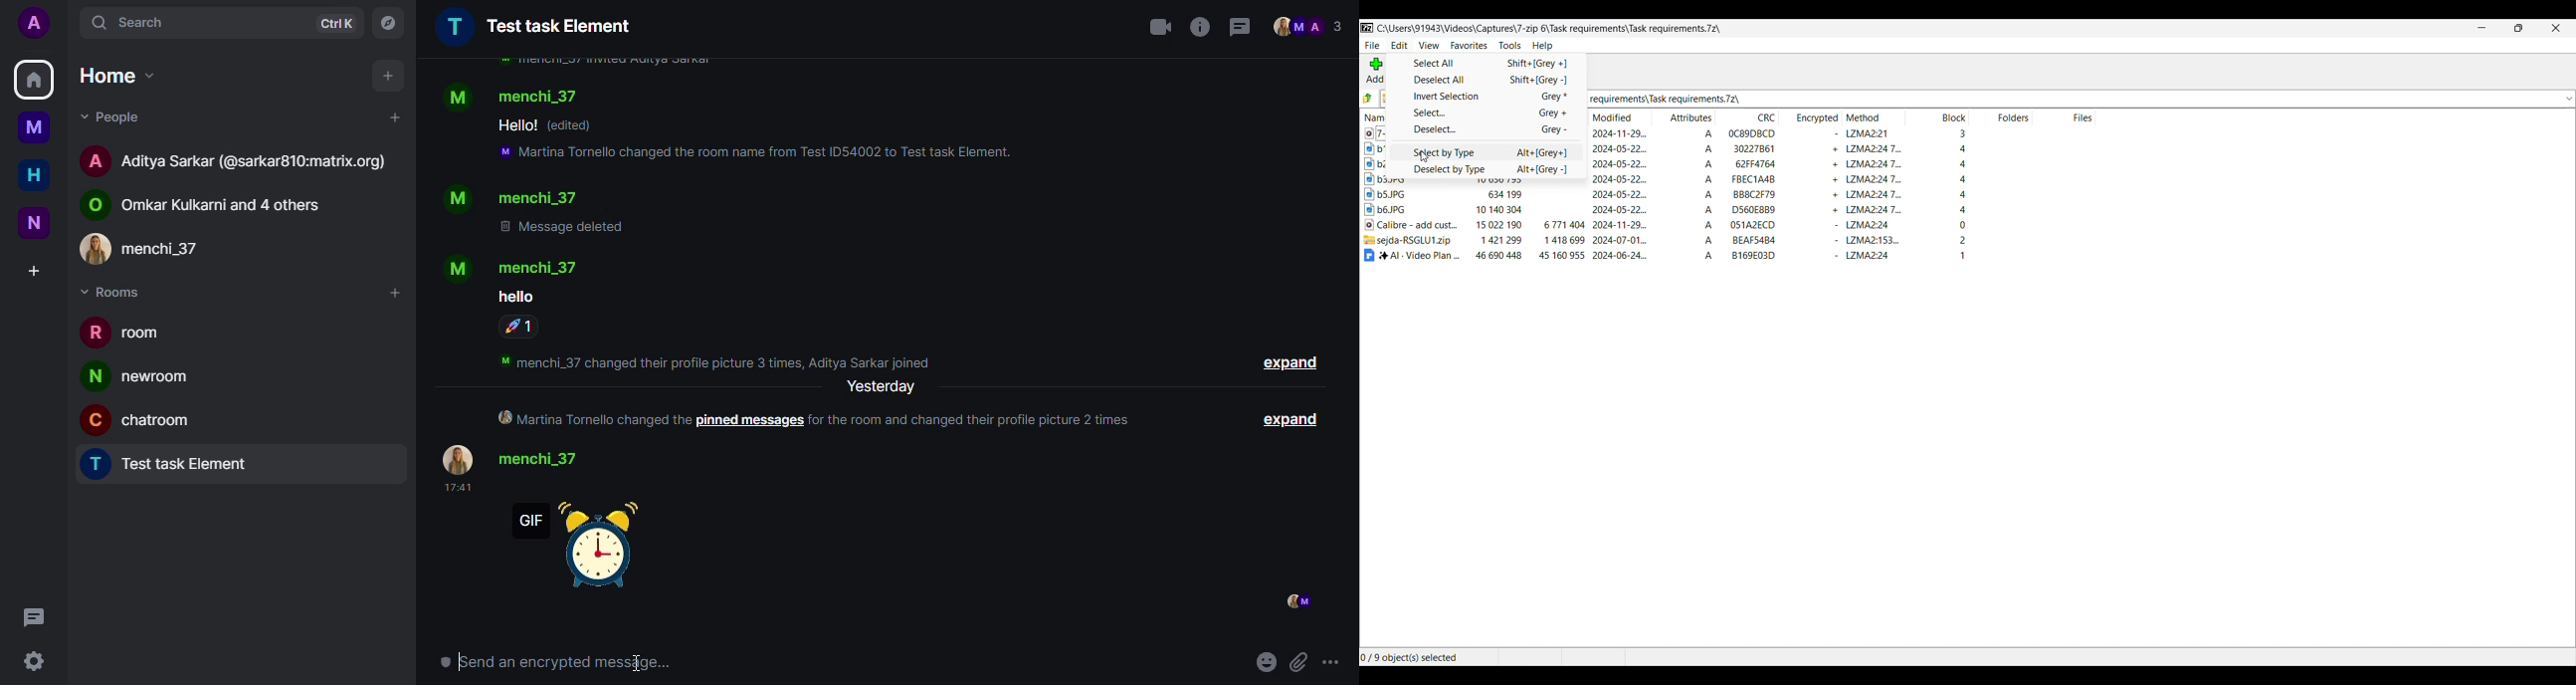 This screenshot has height=700, width=2576. What do you see at coordinates (515, 267) in the screenshot?
I see `contact` at bounding box center [515, 267].